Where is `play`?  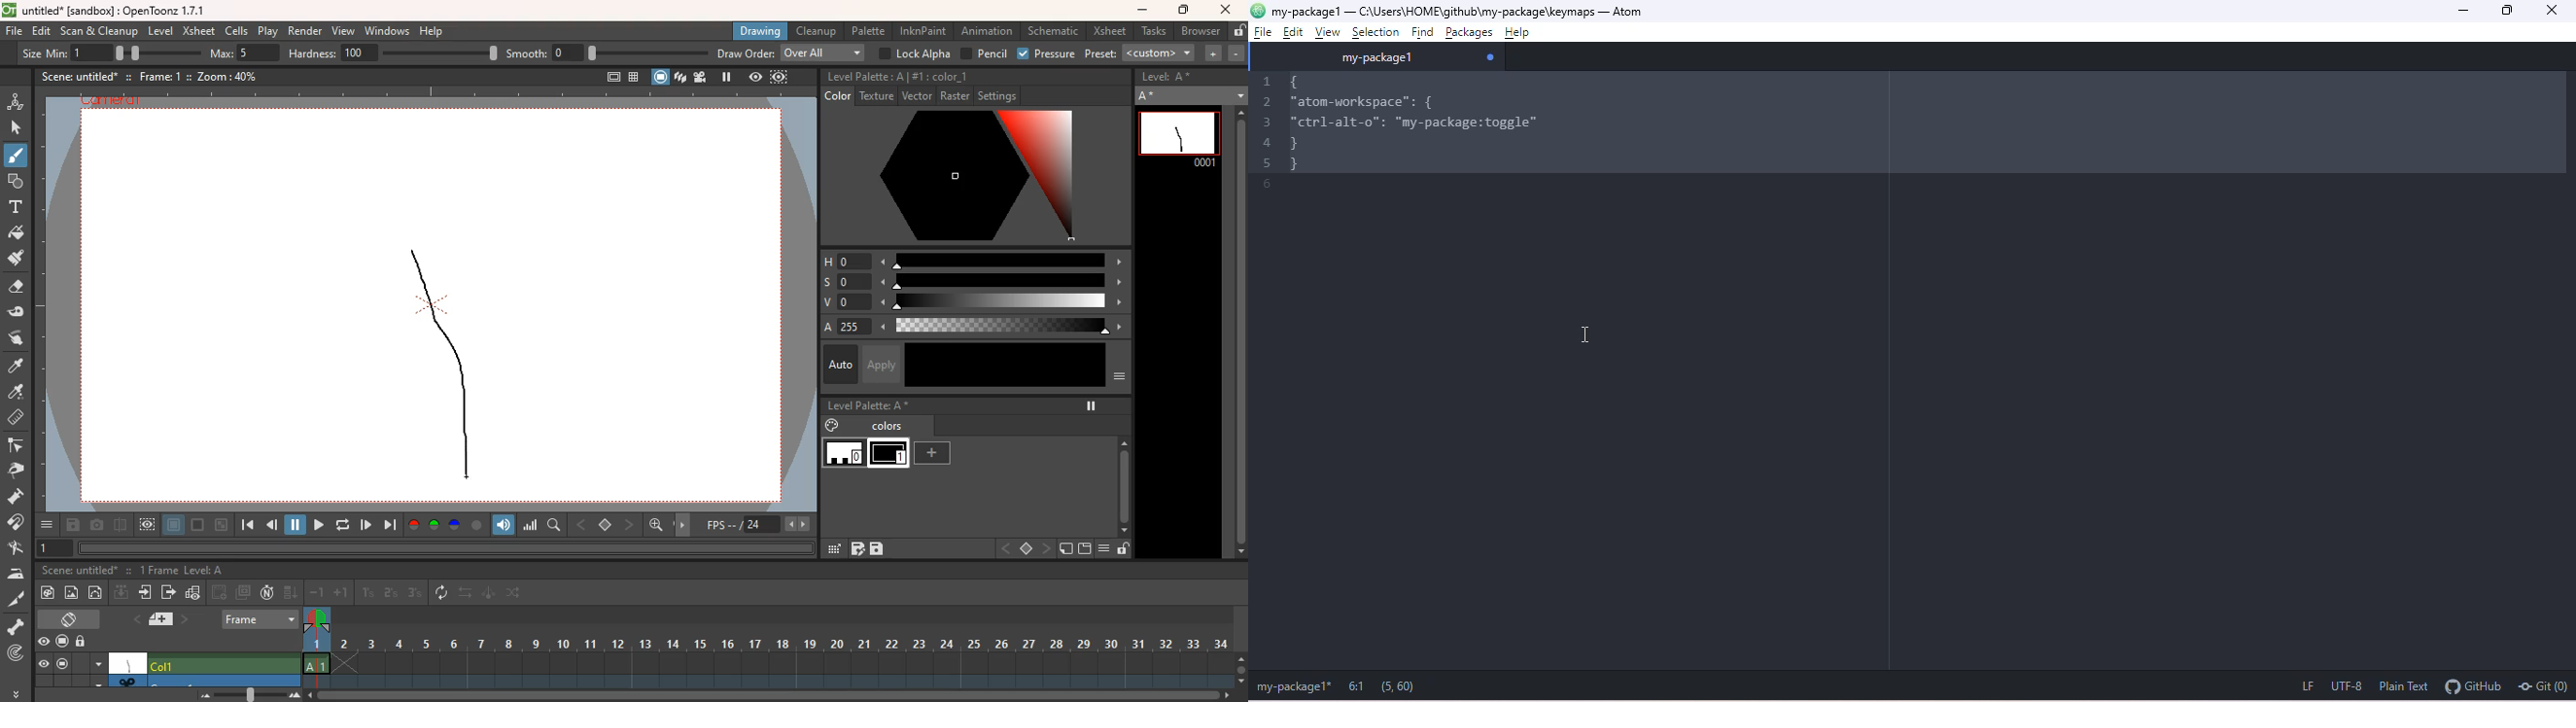 play is located at coordinates (366, 524).